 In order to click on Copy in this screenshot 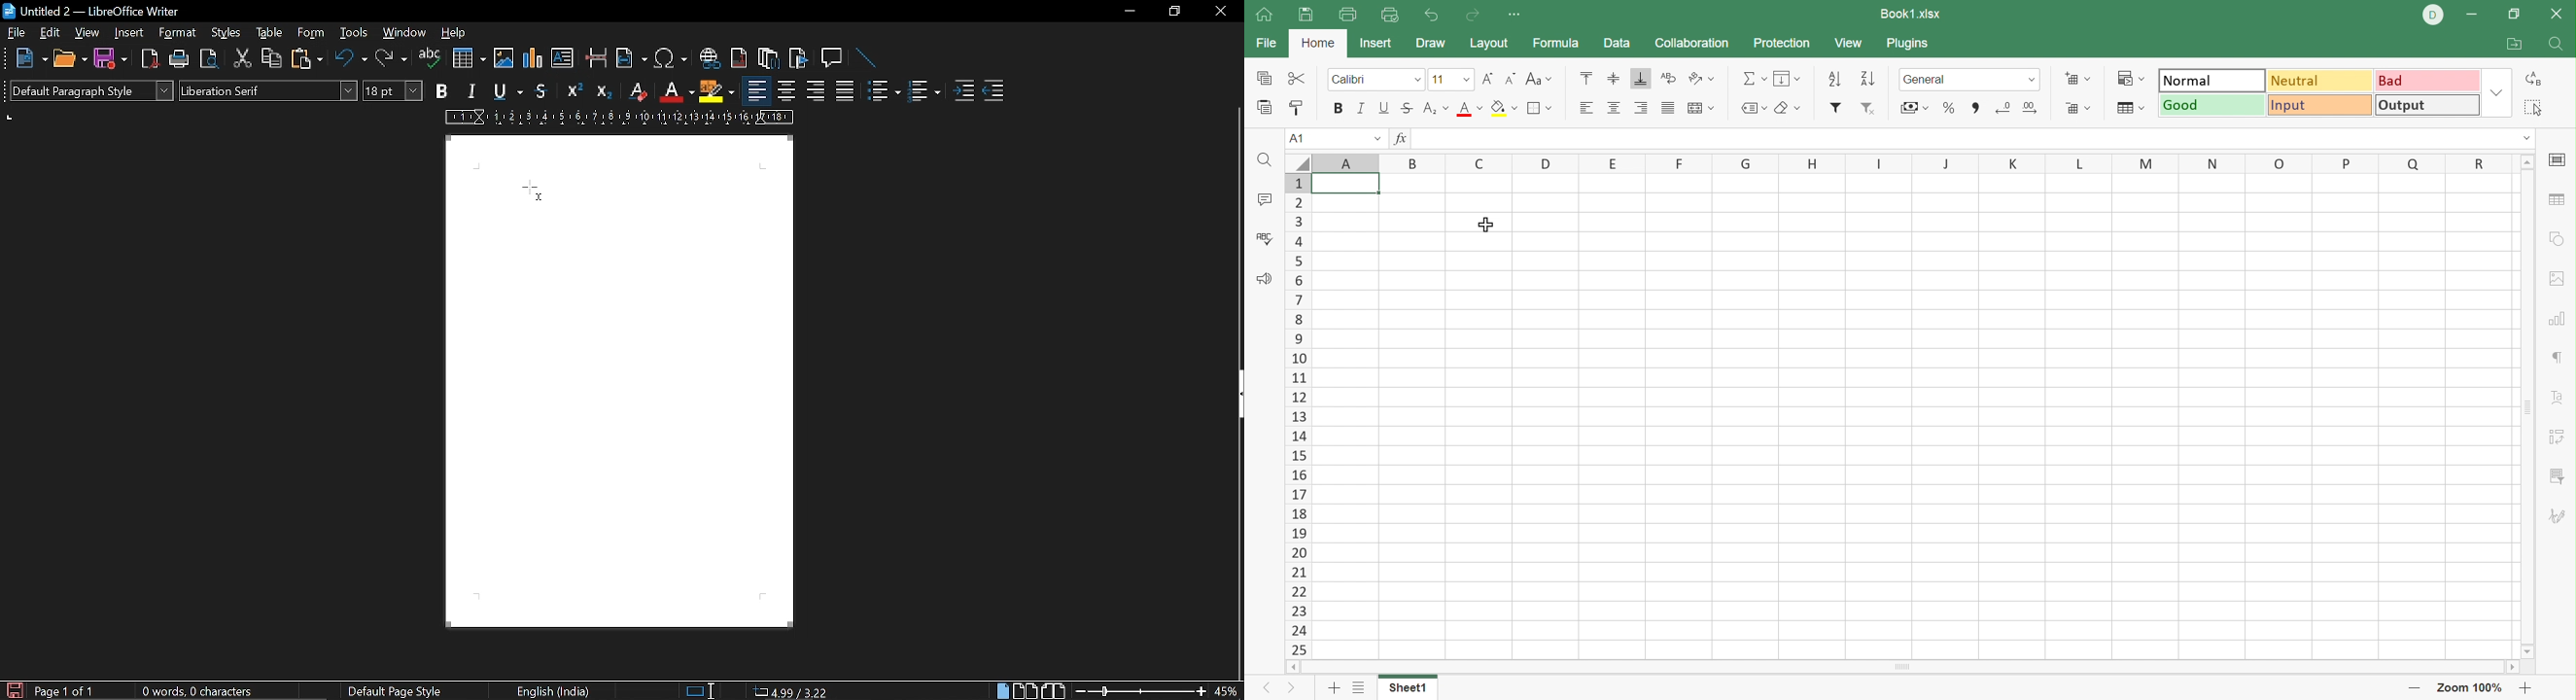, I will do `click(1266, 78)`.